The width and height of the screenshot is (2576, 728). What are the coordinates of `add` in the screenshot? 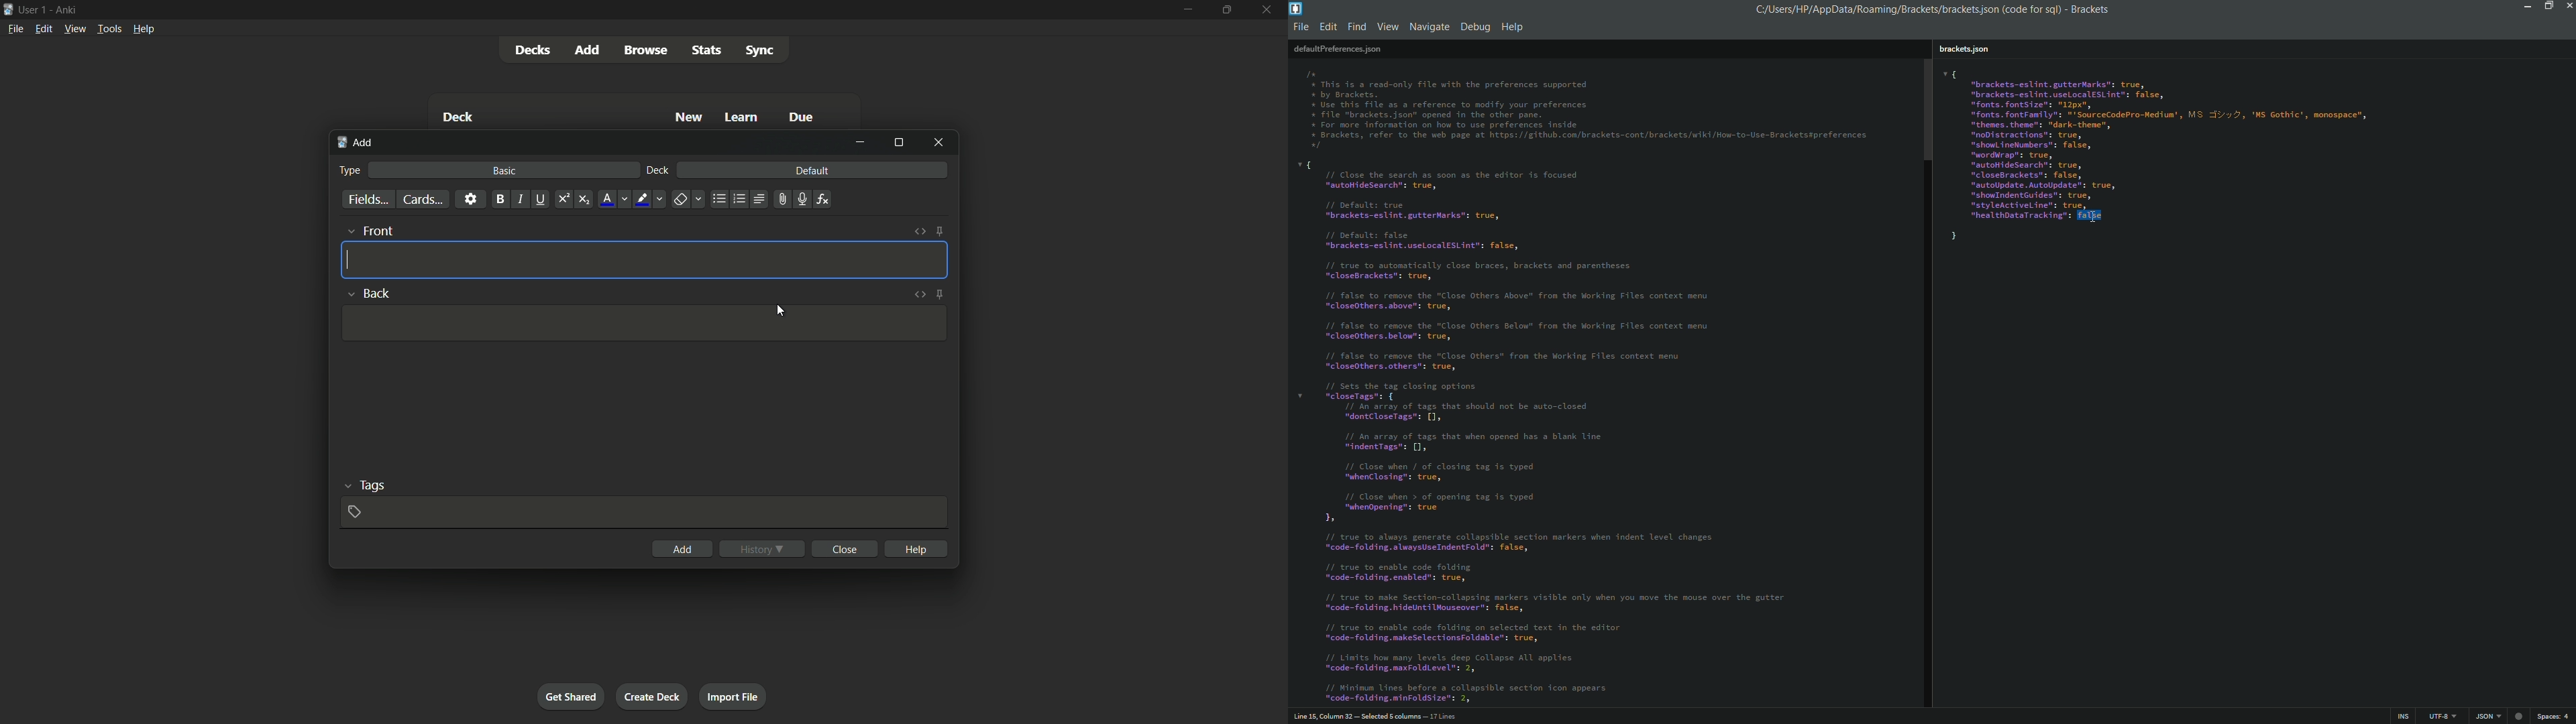 It's located at (357, 141).